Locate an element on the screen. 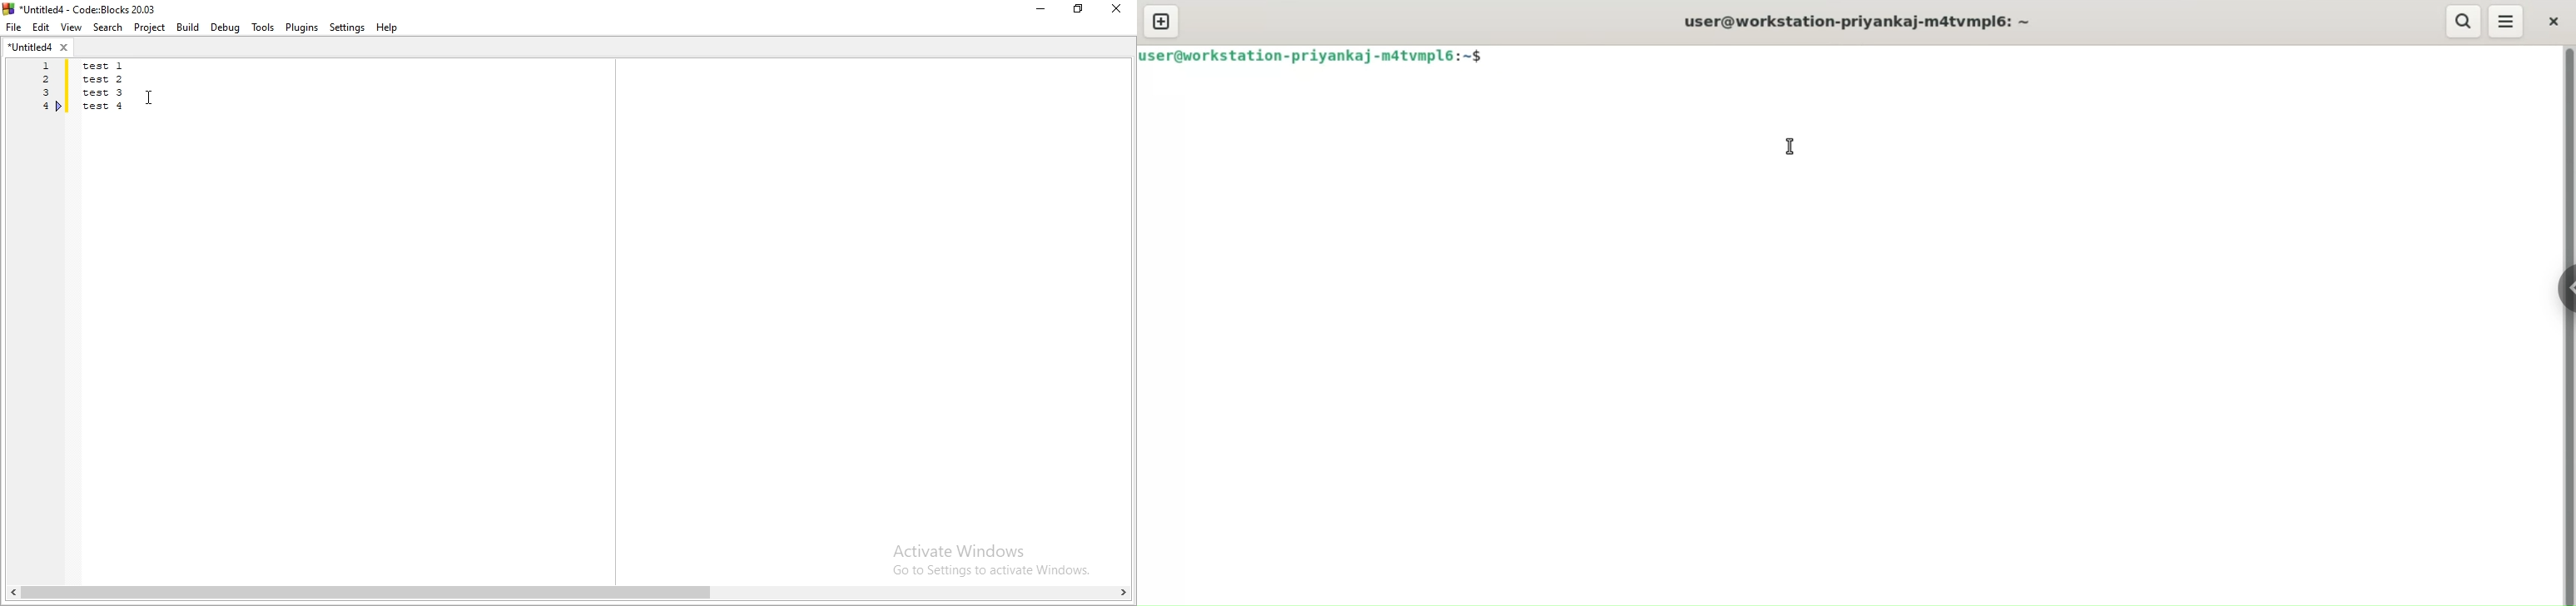 This screenshot has width=2576, height=616. Edit  is located at coordinates (42, 27).